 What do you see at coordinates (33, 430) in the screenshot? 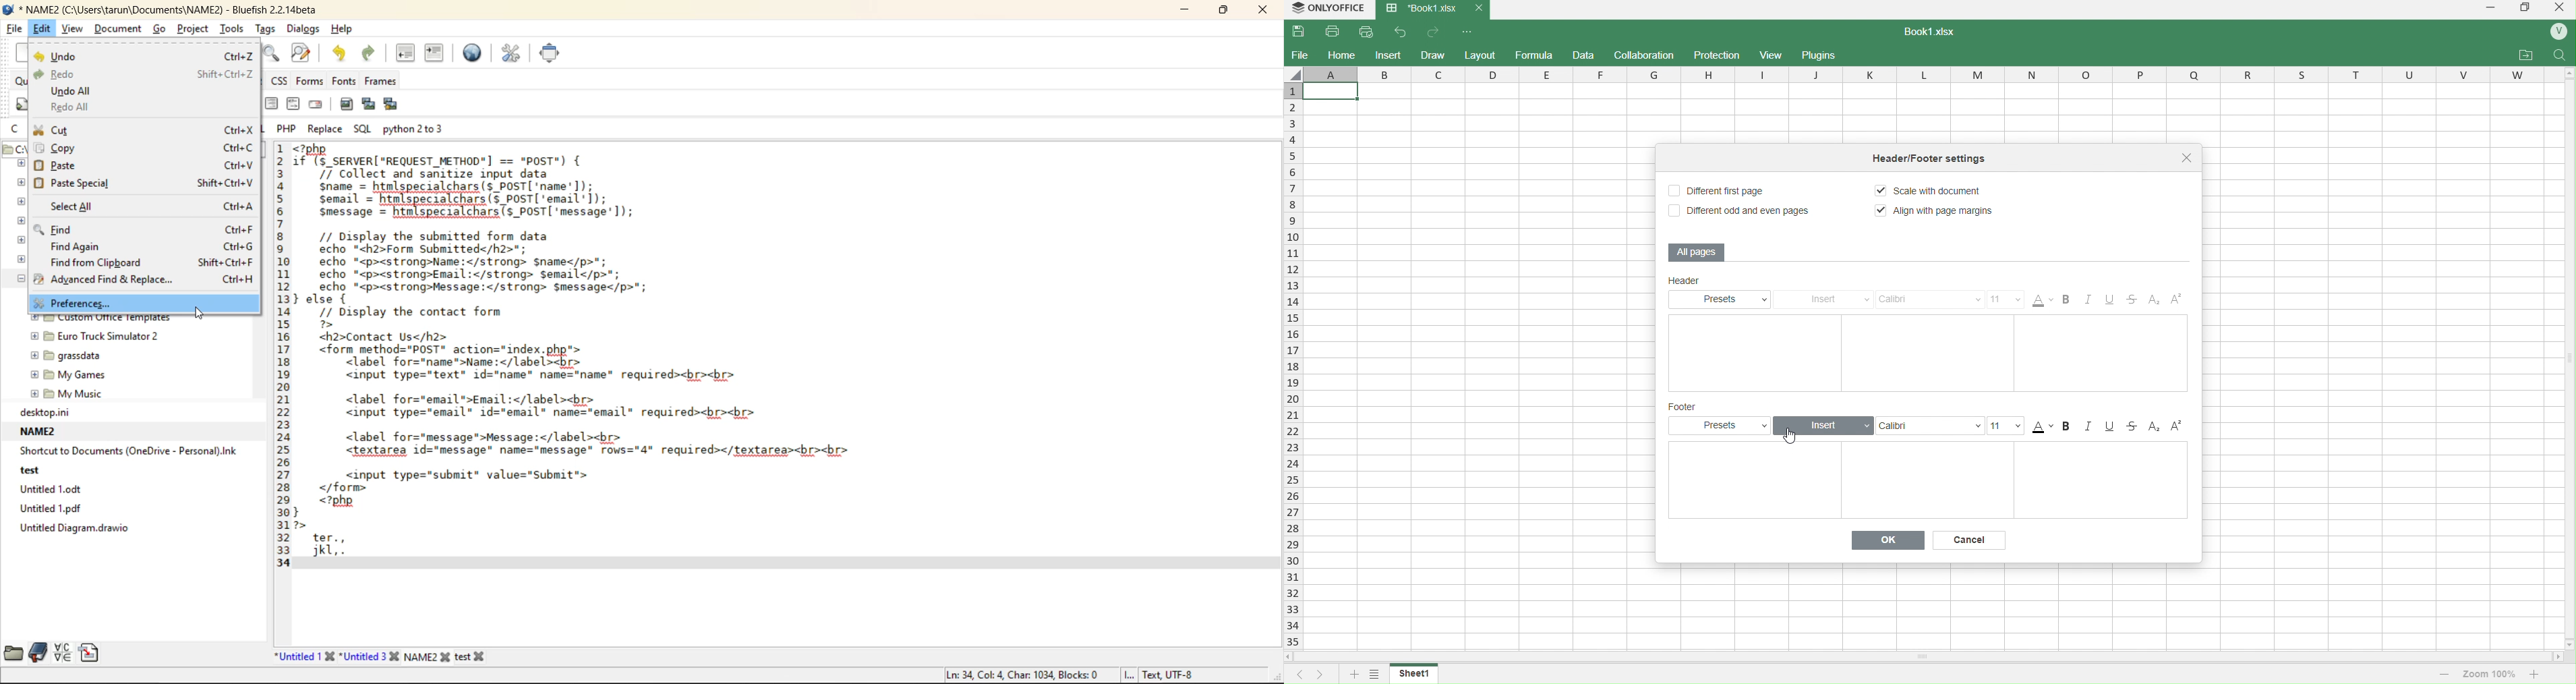
I see `NAME2` at bounding box center [33, 430].